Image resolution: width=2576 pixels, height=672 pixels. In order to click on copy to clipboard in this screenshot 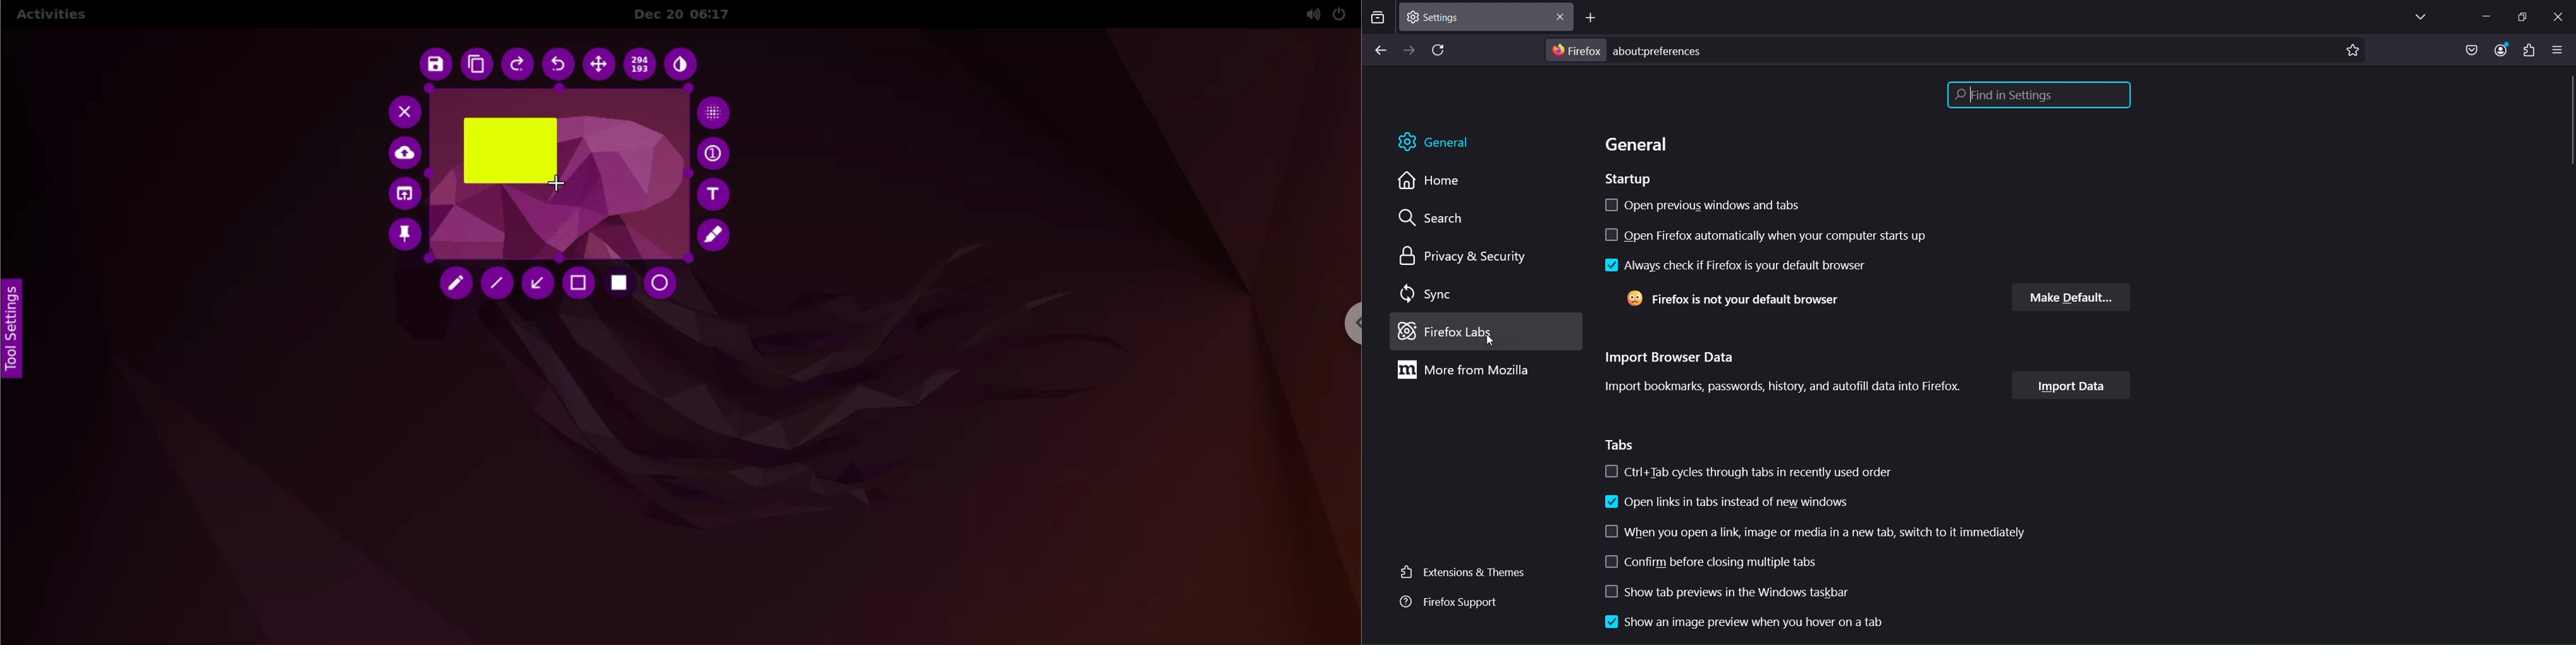, I will do `click(476, 65)`.